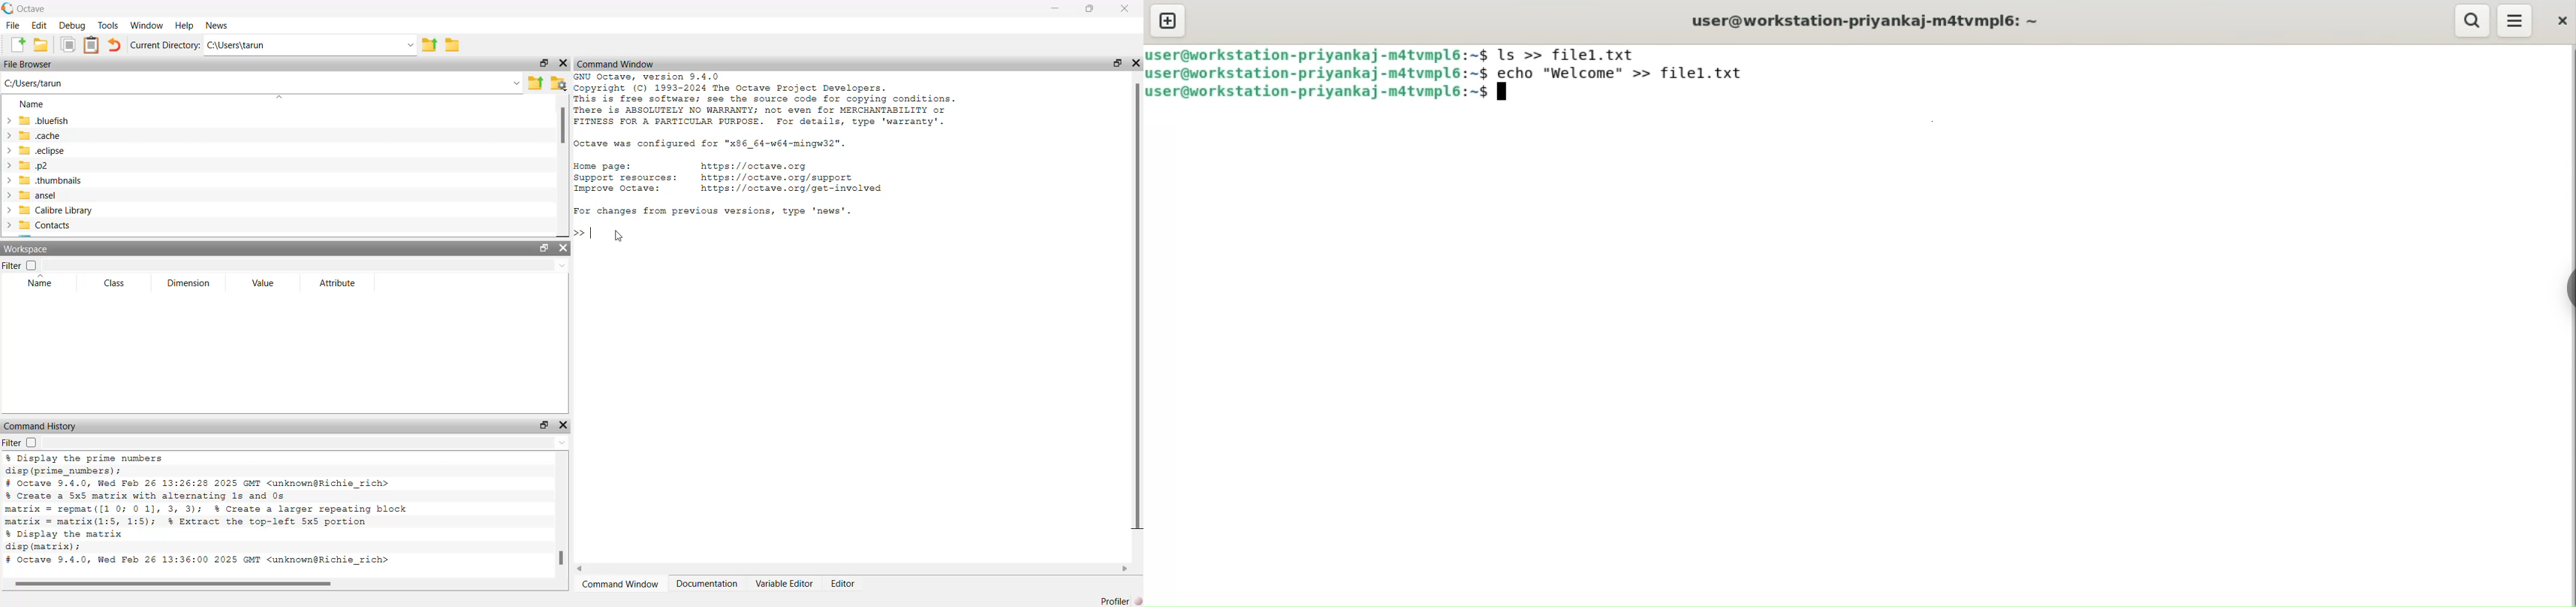  Describe the element at coordinates (1129, 8) in the screenshot. I see `close` at that location.